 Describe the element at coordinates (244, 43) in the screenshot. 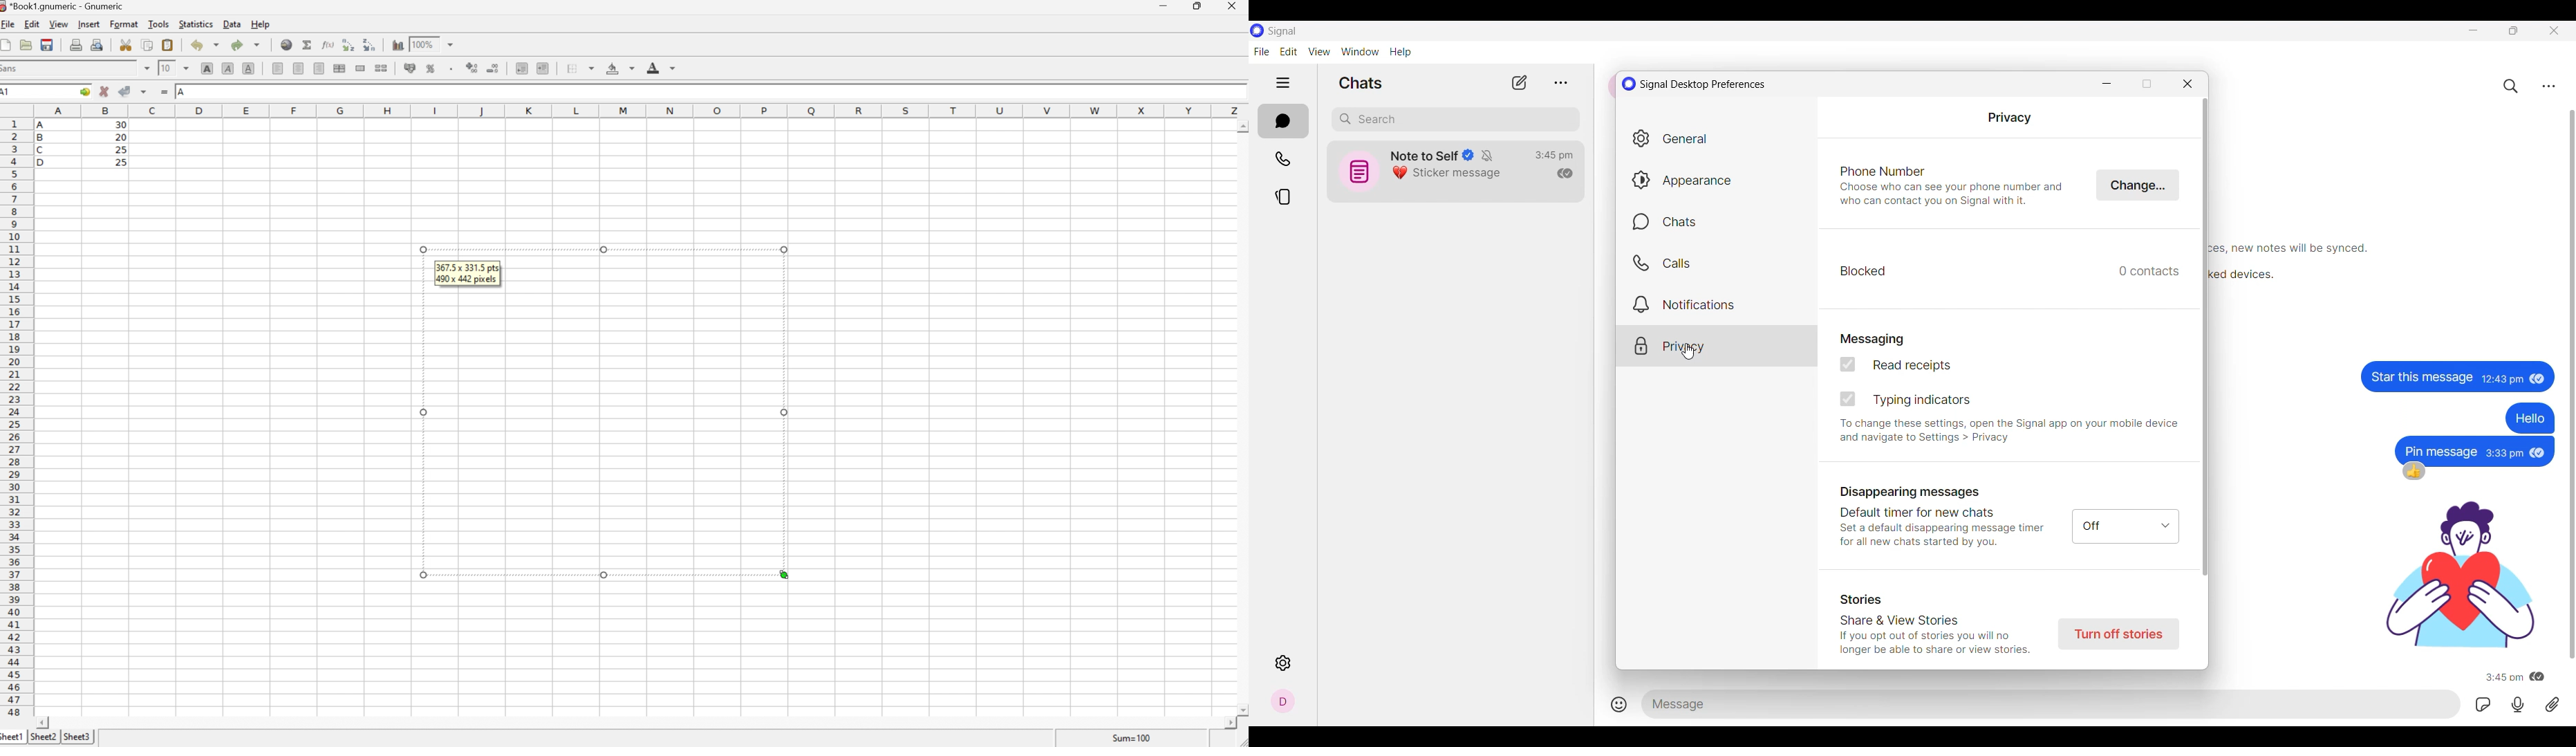

I see `Redo` at that location.